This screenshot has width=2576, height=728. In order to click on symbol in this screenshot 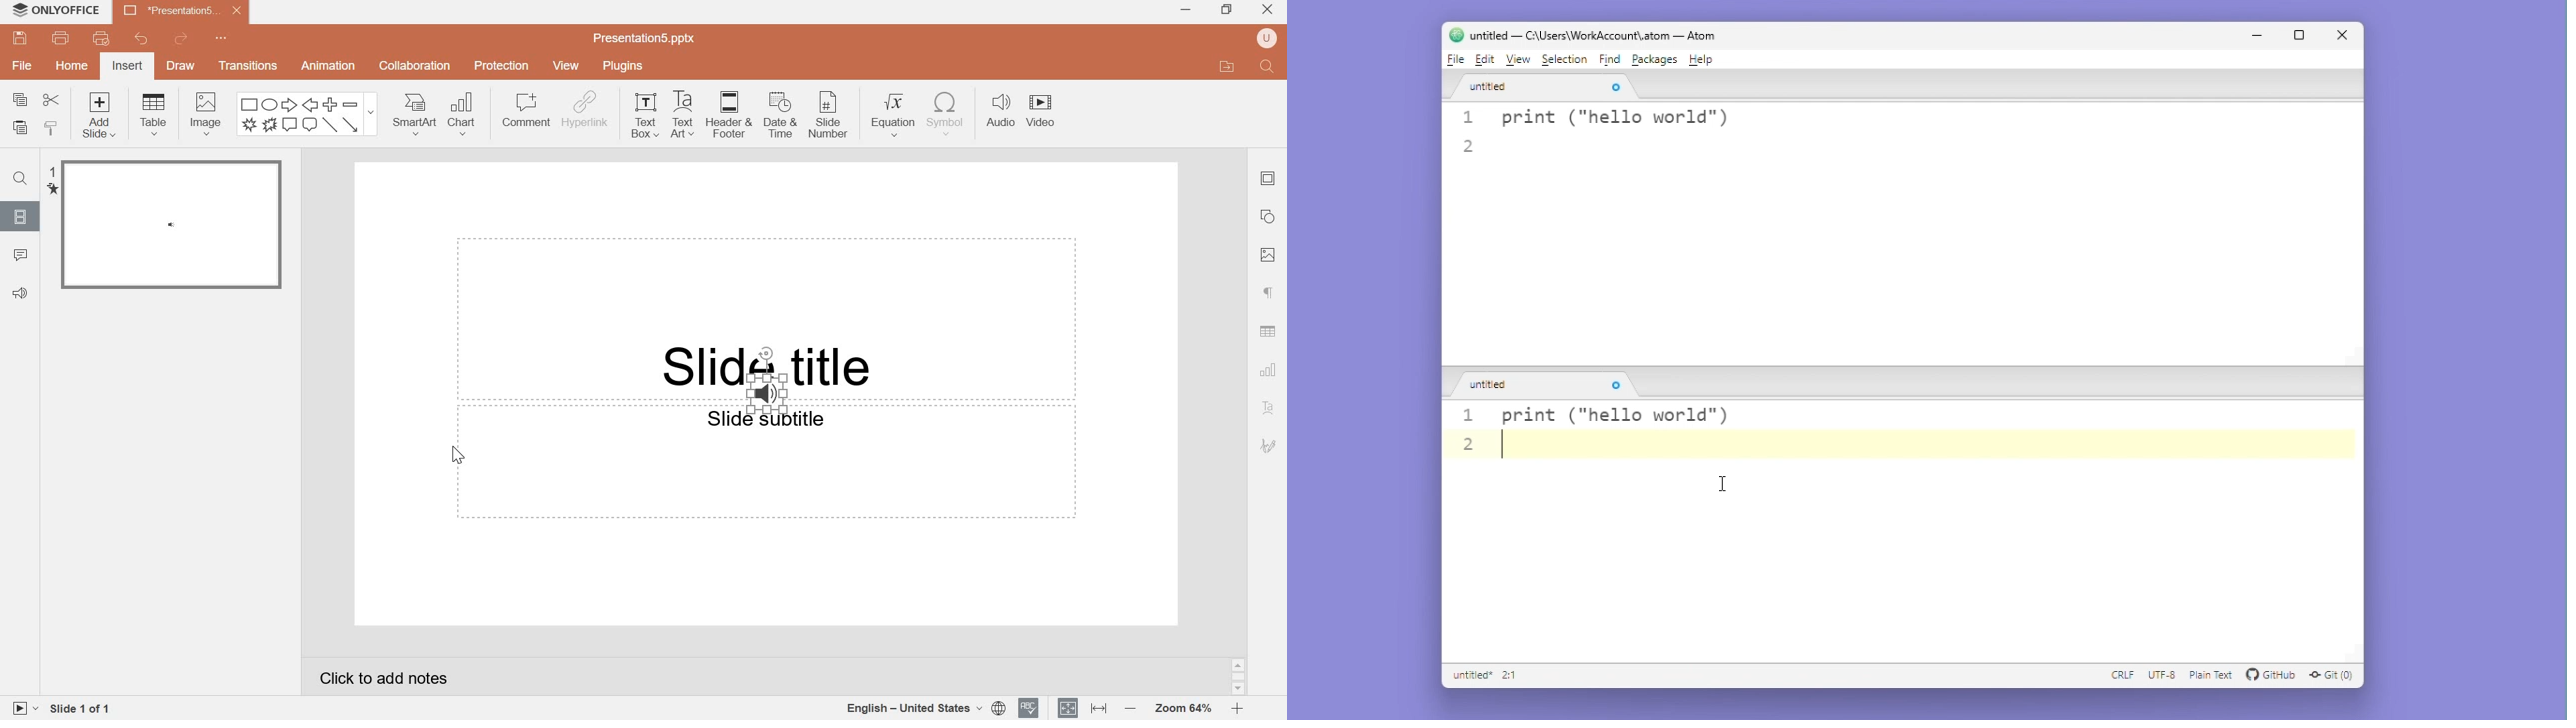, I will do `click(945, 114)`.